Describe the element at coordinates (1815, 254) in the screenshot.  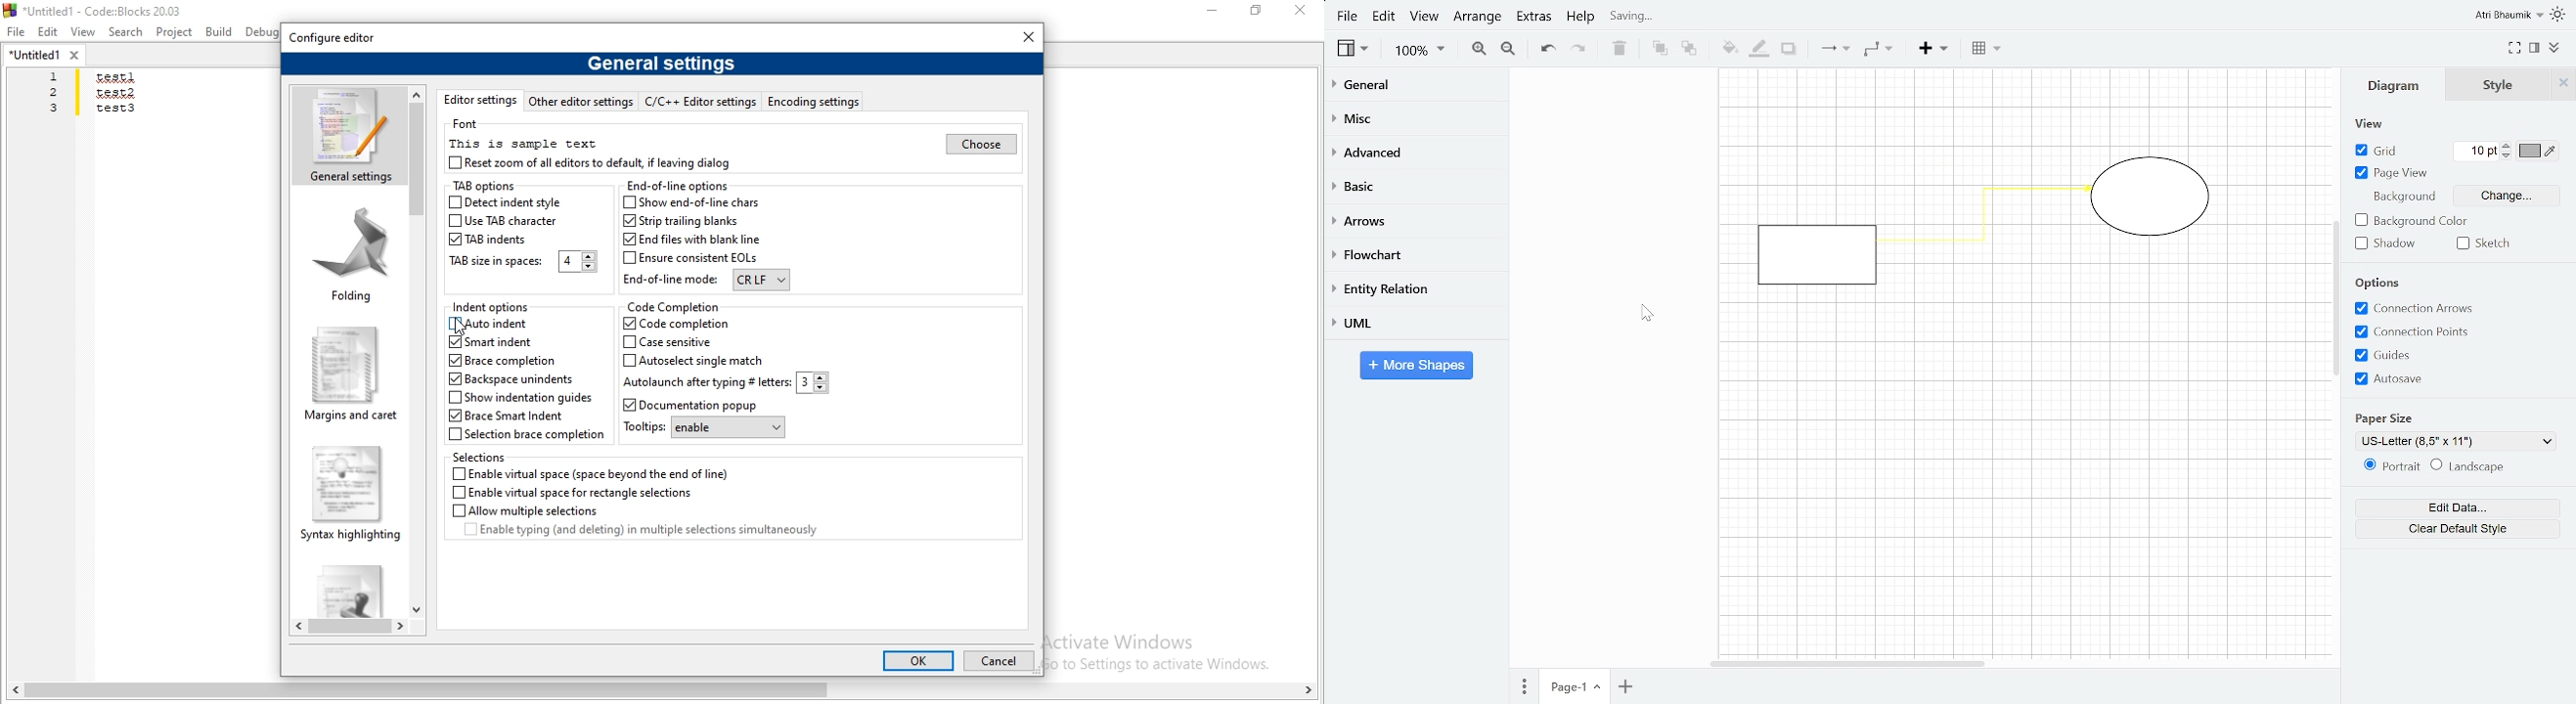
I see `square shape` at that location.